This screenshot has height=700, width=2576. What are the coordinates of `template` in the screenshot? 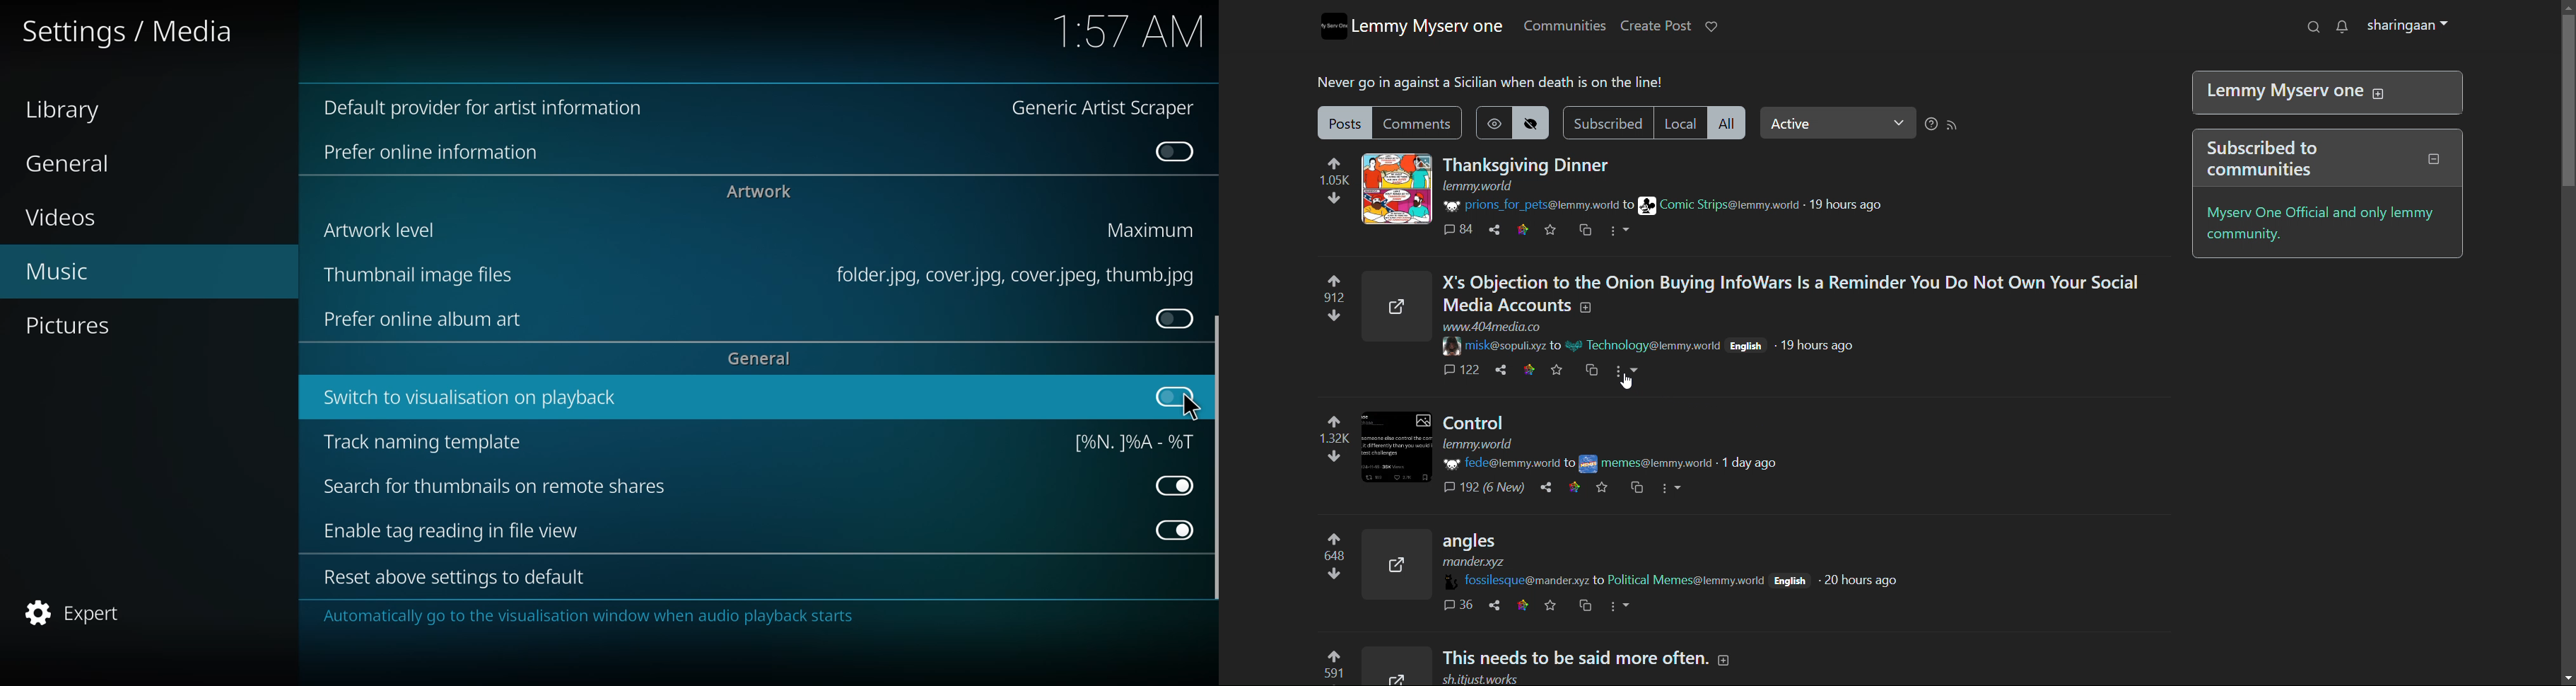 It's located at (1130, 441).